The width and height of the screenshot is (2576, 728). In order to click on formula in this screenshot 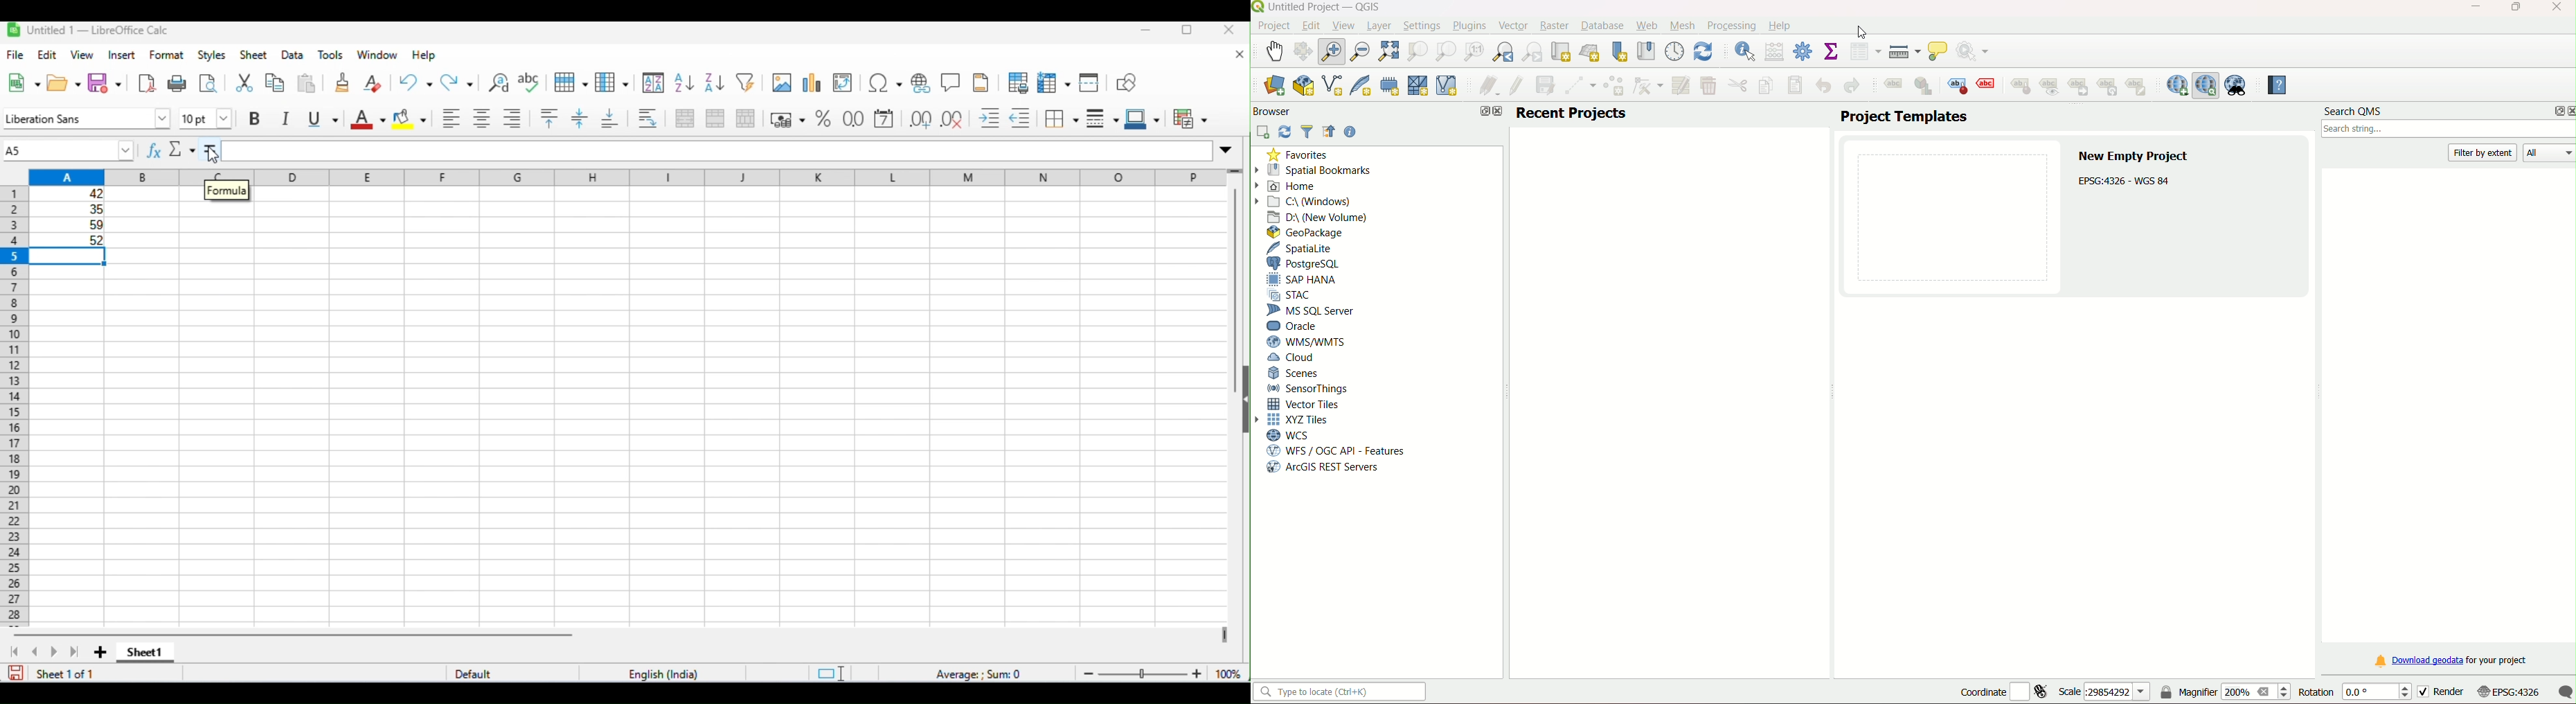, I will do `click(227, 190)`.